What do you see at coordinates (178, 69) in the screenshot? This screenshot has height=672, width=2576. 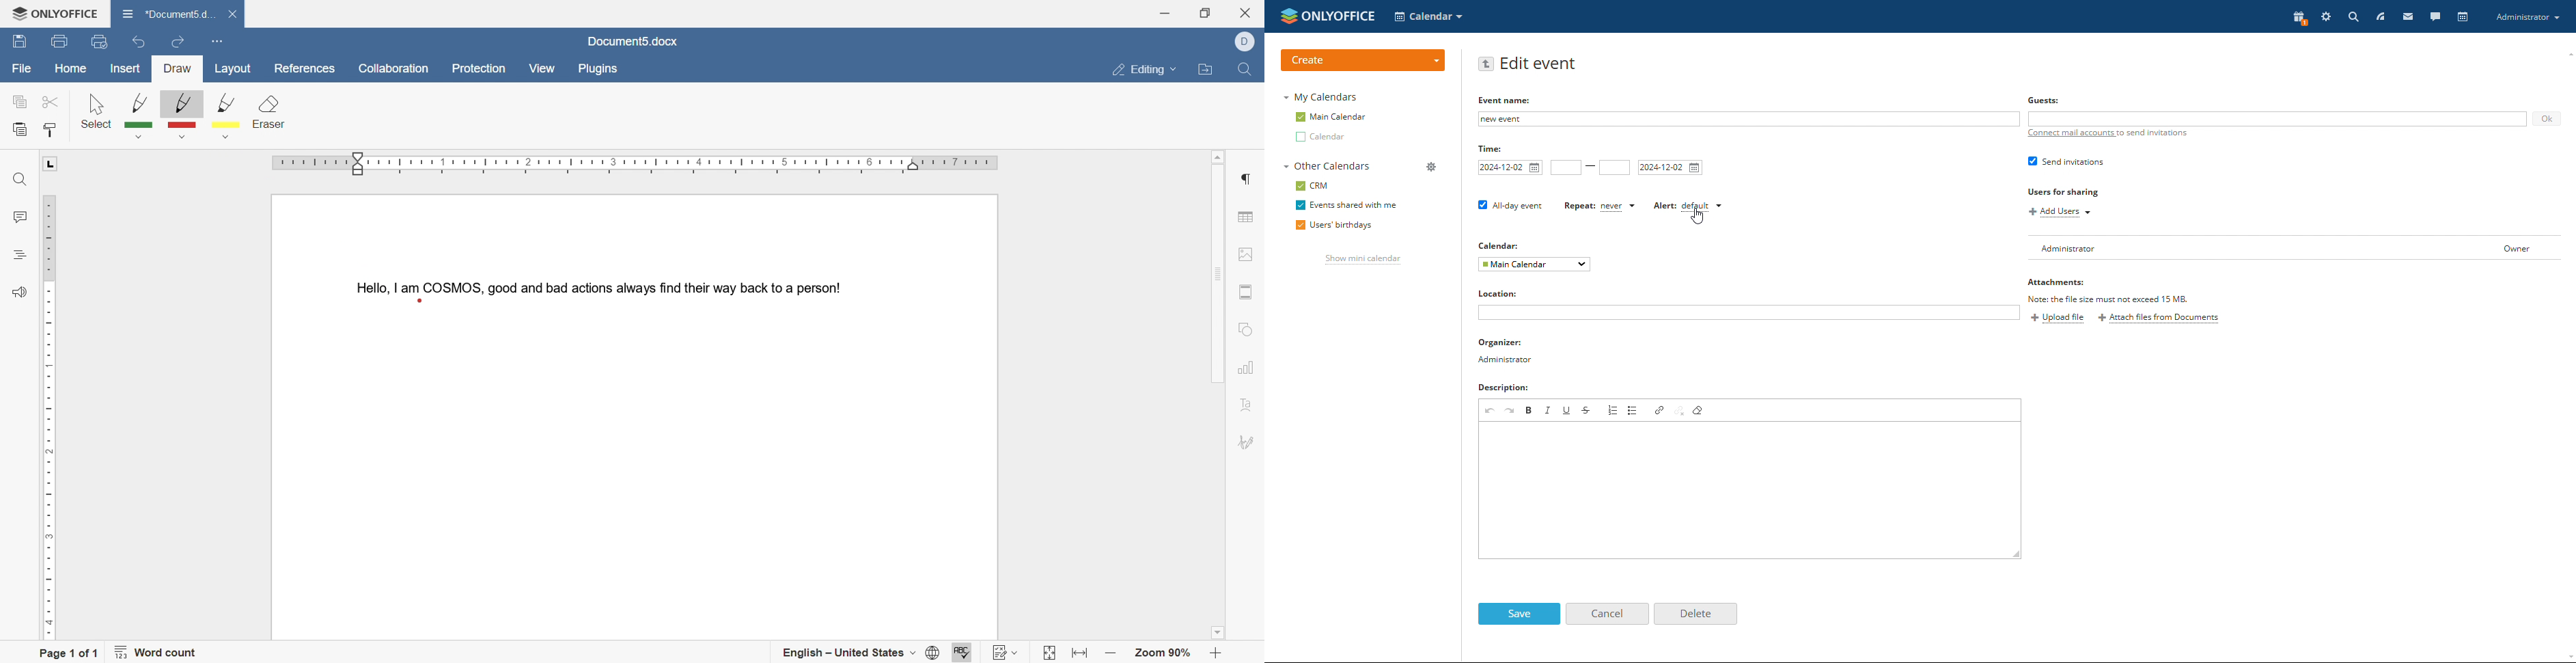 I see `draw` at bounding box center [178, 69].